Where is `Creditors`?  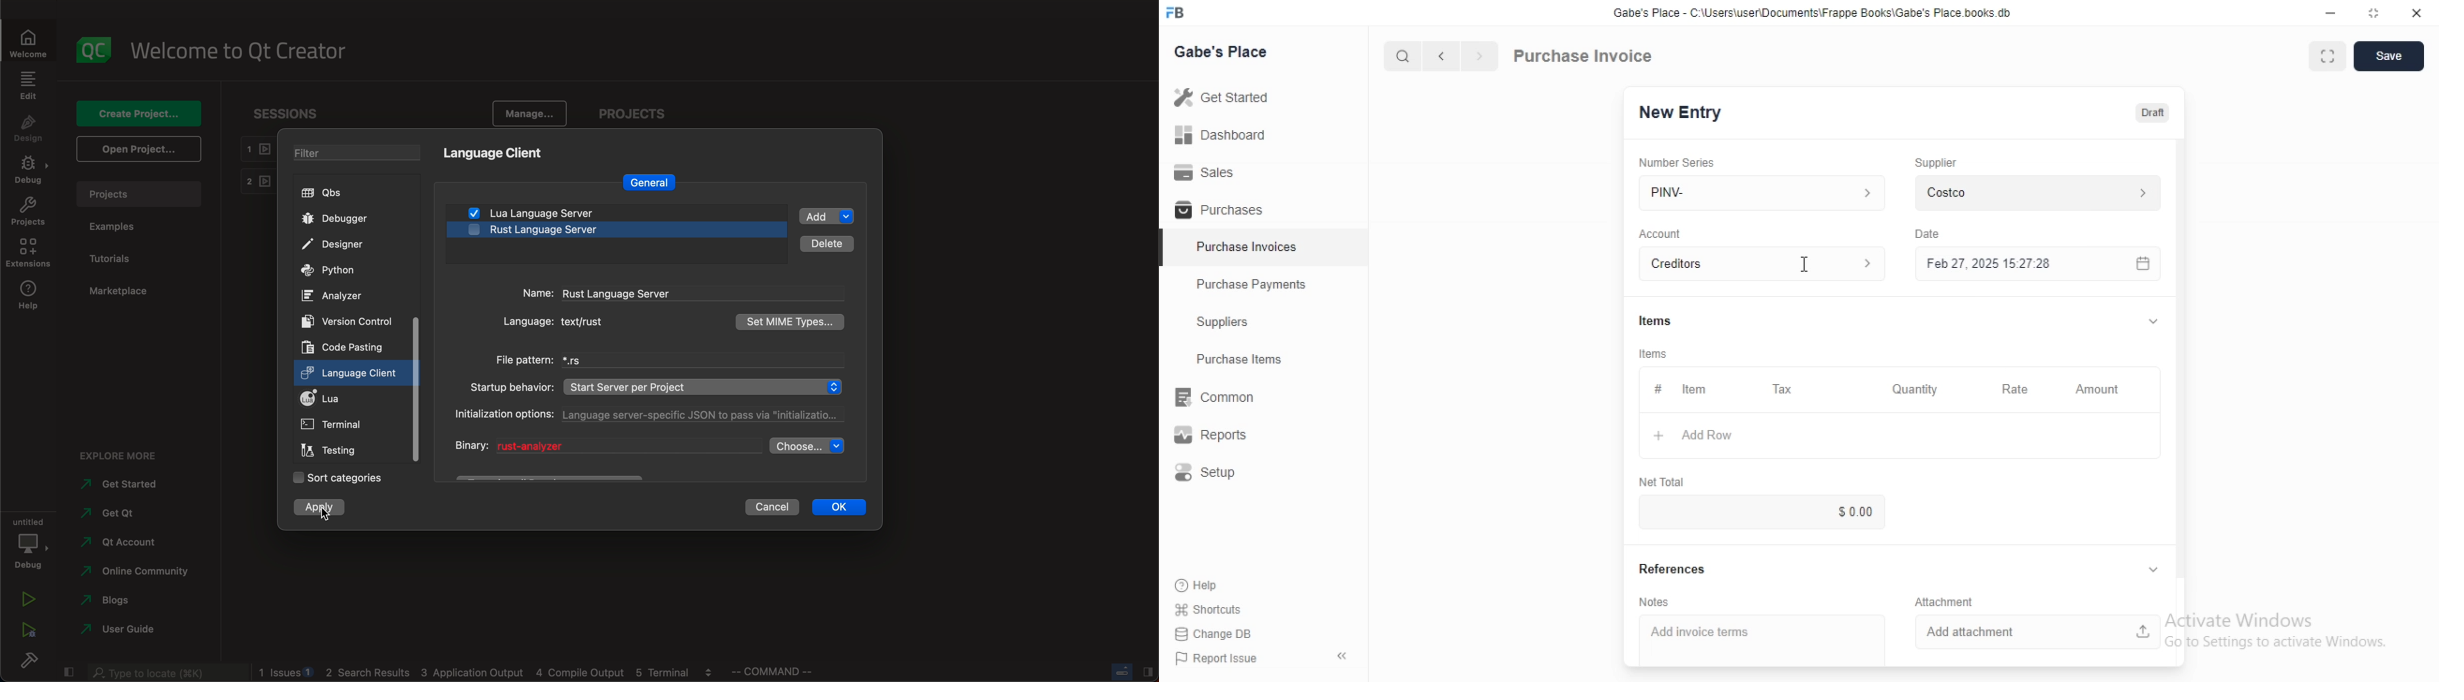 Creditors is located at coordinates (1762, 263).